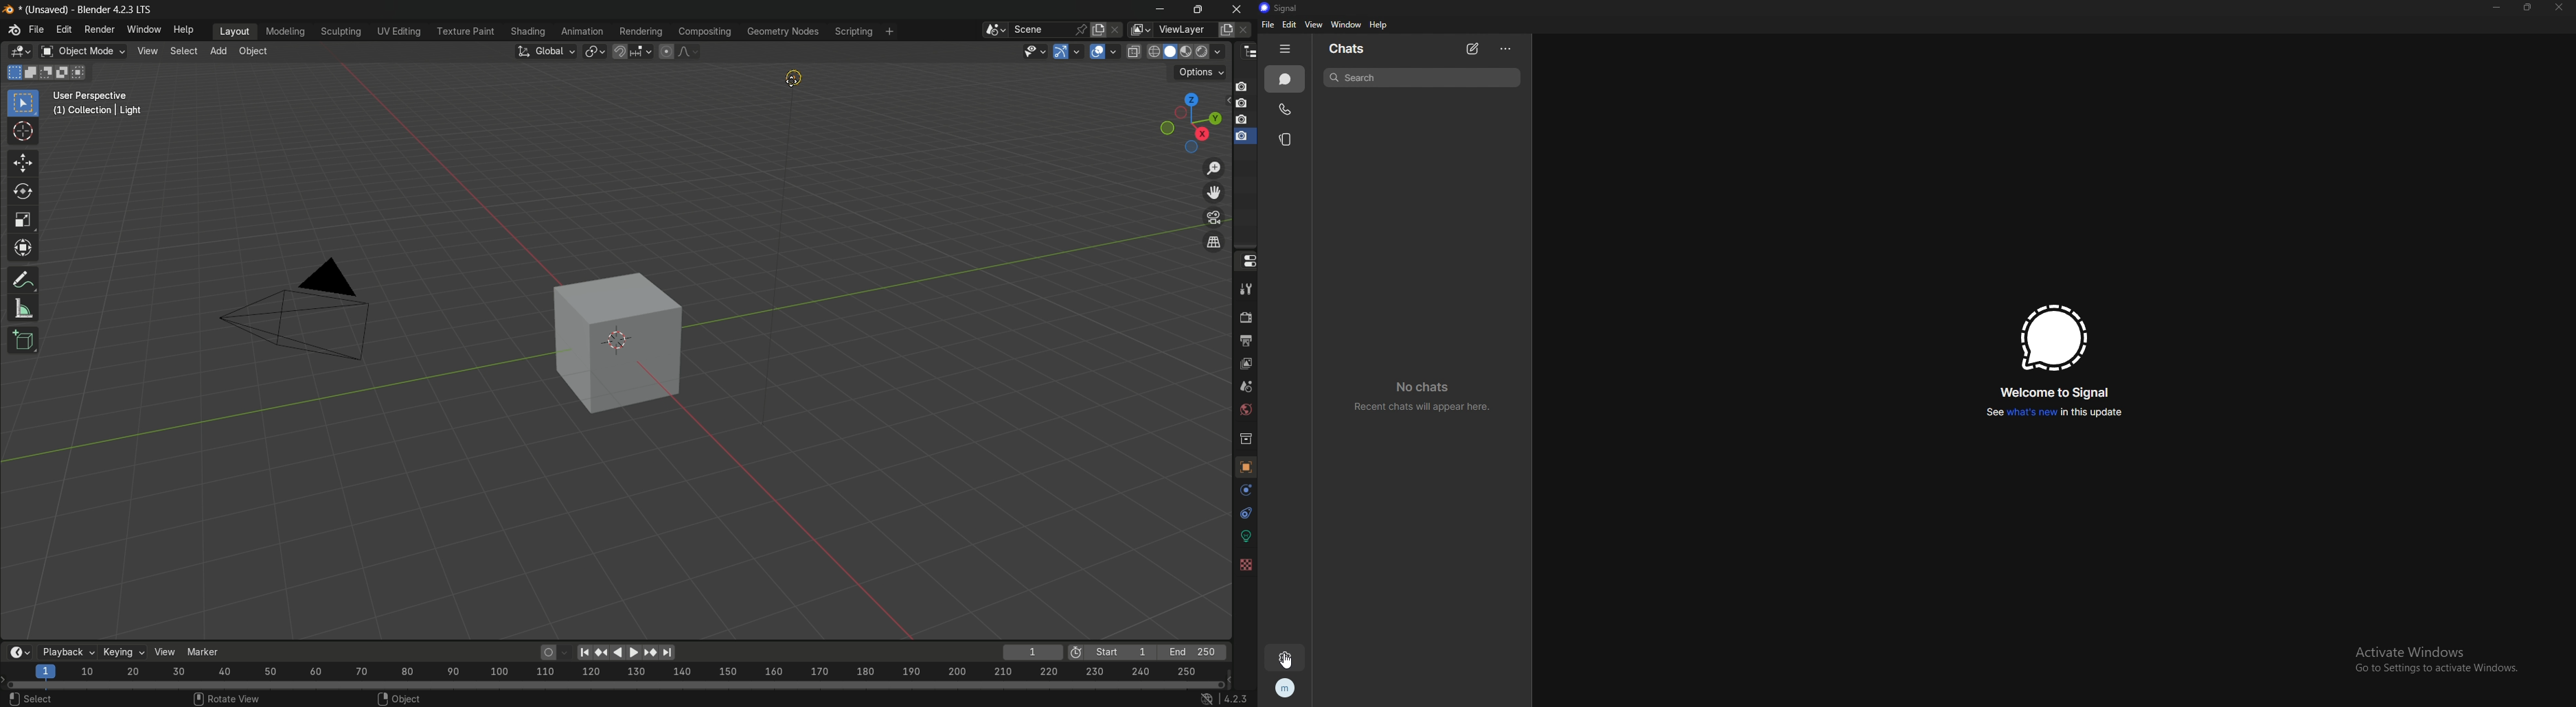 The height and width of the screenshot is (728, 2576). I want to click on rendered, so click(1212, 51).